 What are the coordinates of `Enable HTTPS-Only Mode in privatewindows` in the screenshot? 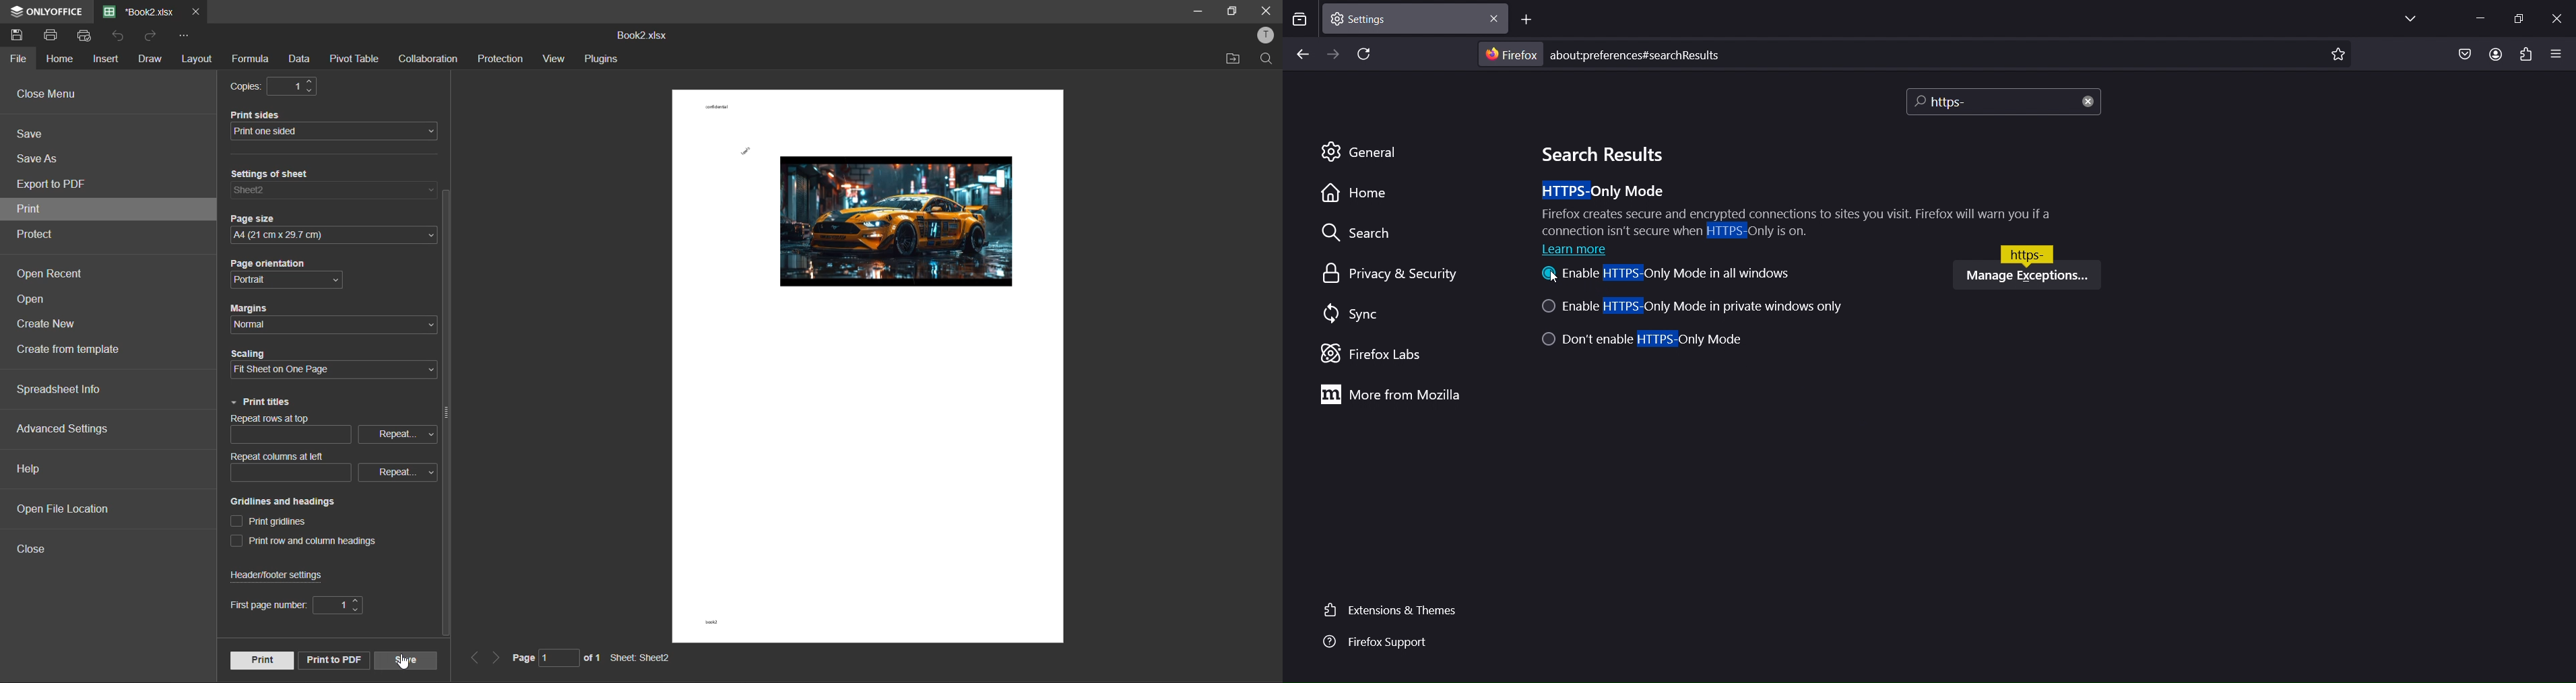 It's located at (1700, 308).